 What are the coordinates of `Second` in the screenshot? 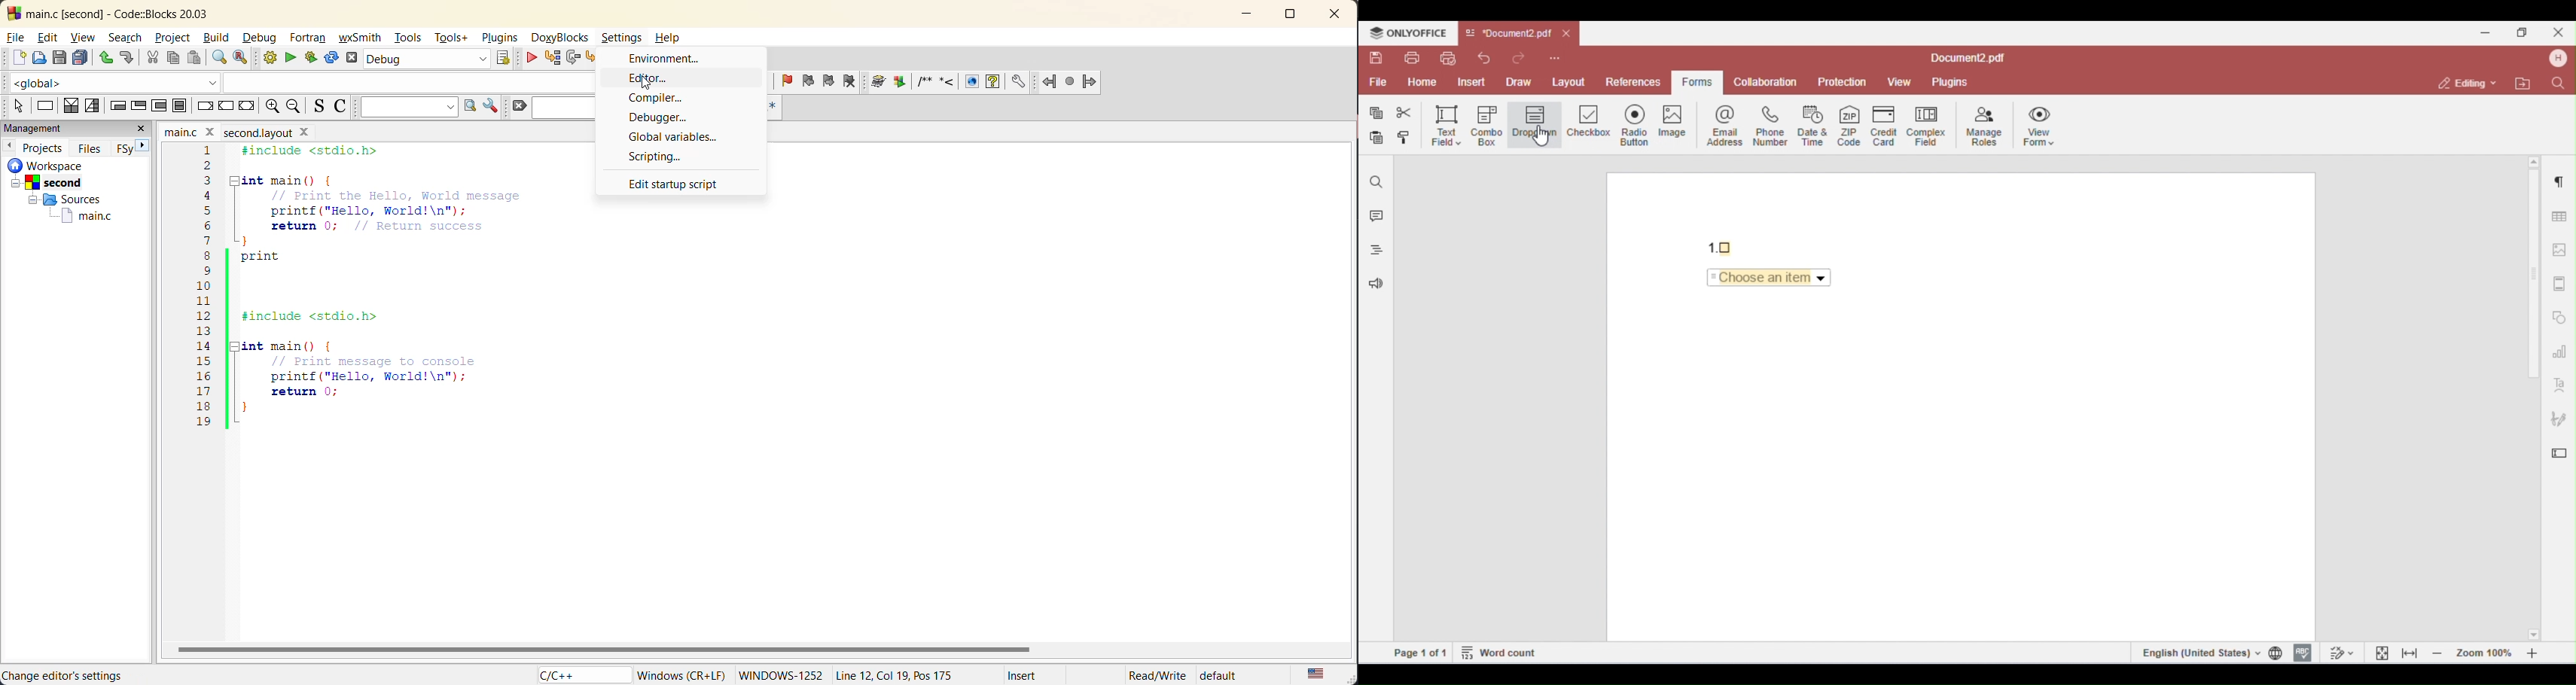 It's located at (66, 182).